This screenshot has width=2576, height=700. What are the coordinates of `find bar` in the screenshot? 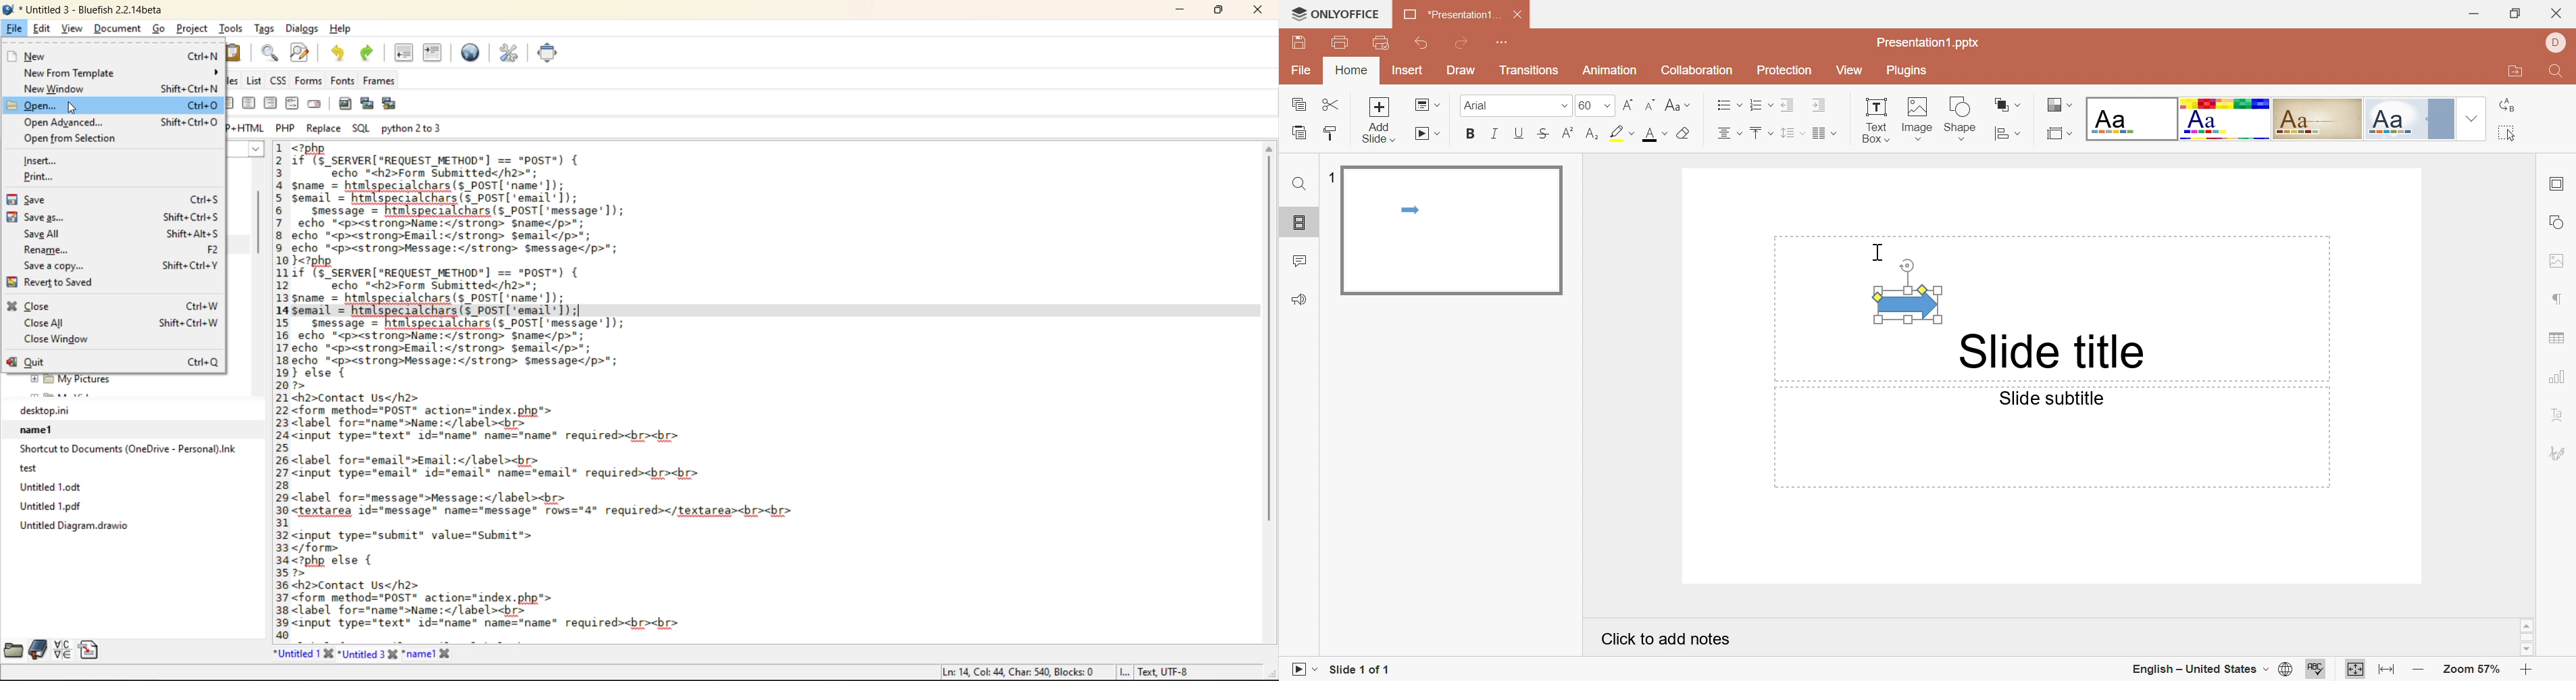 It's located at (271, 54).